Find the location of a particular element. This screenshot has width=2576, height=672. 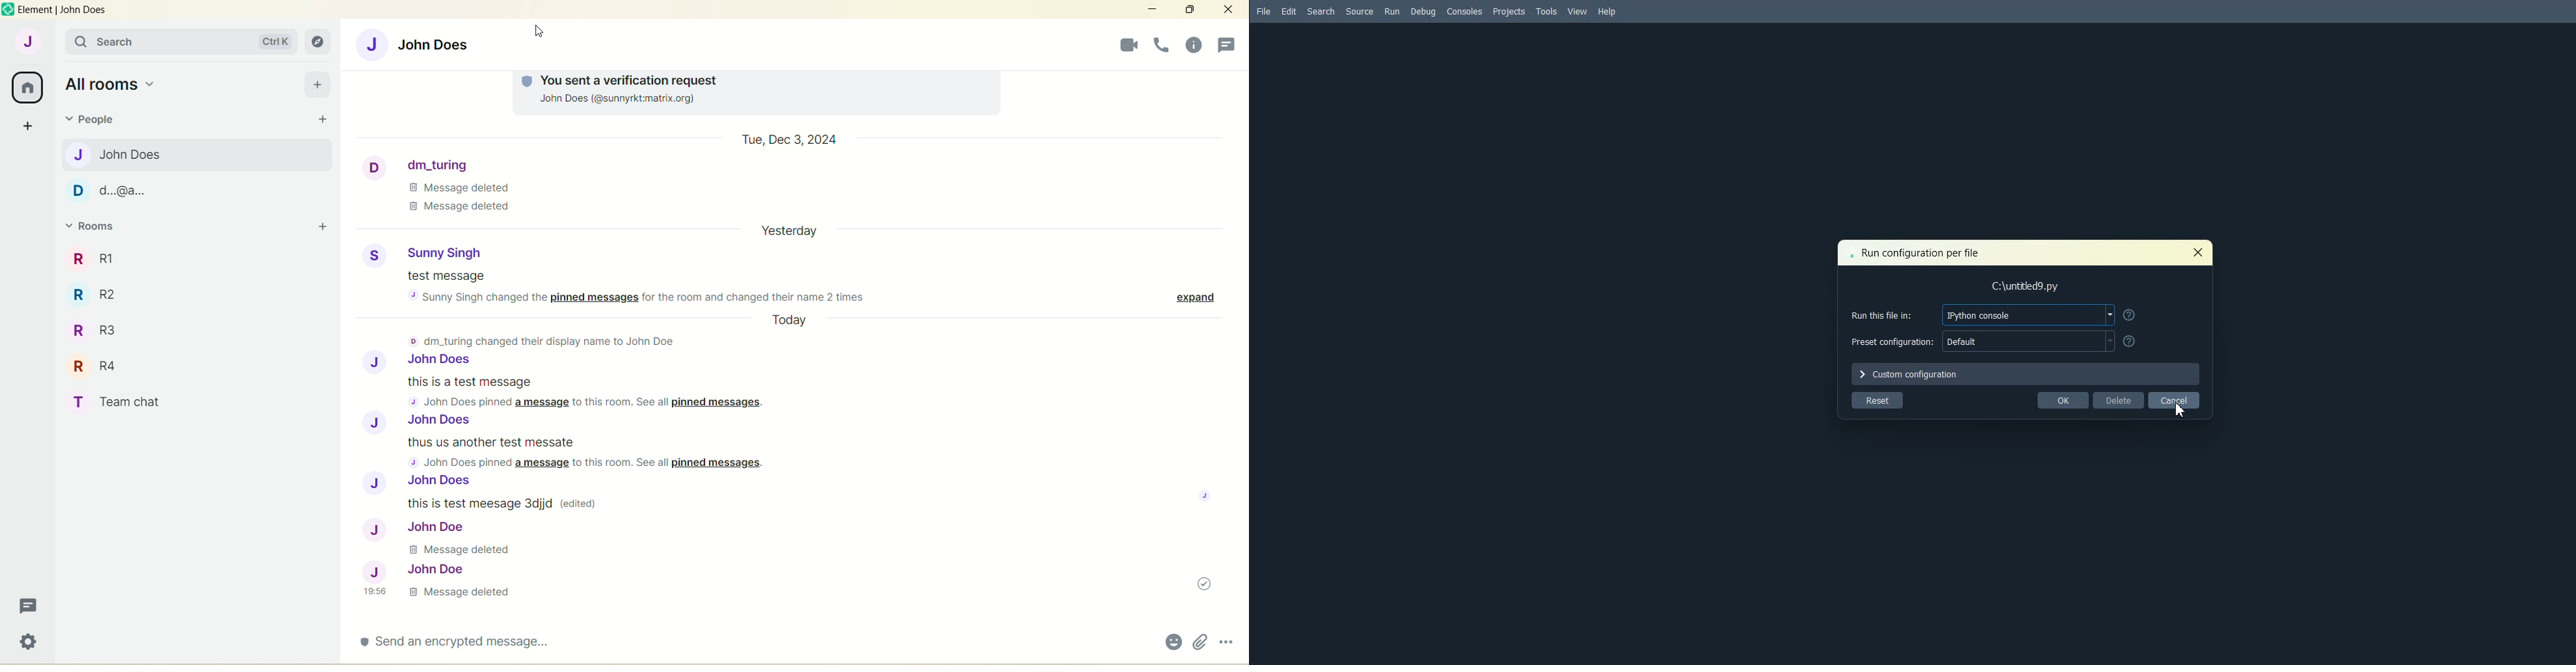

Select Custom configuration is located at coordinates (2027, 374).